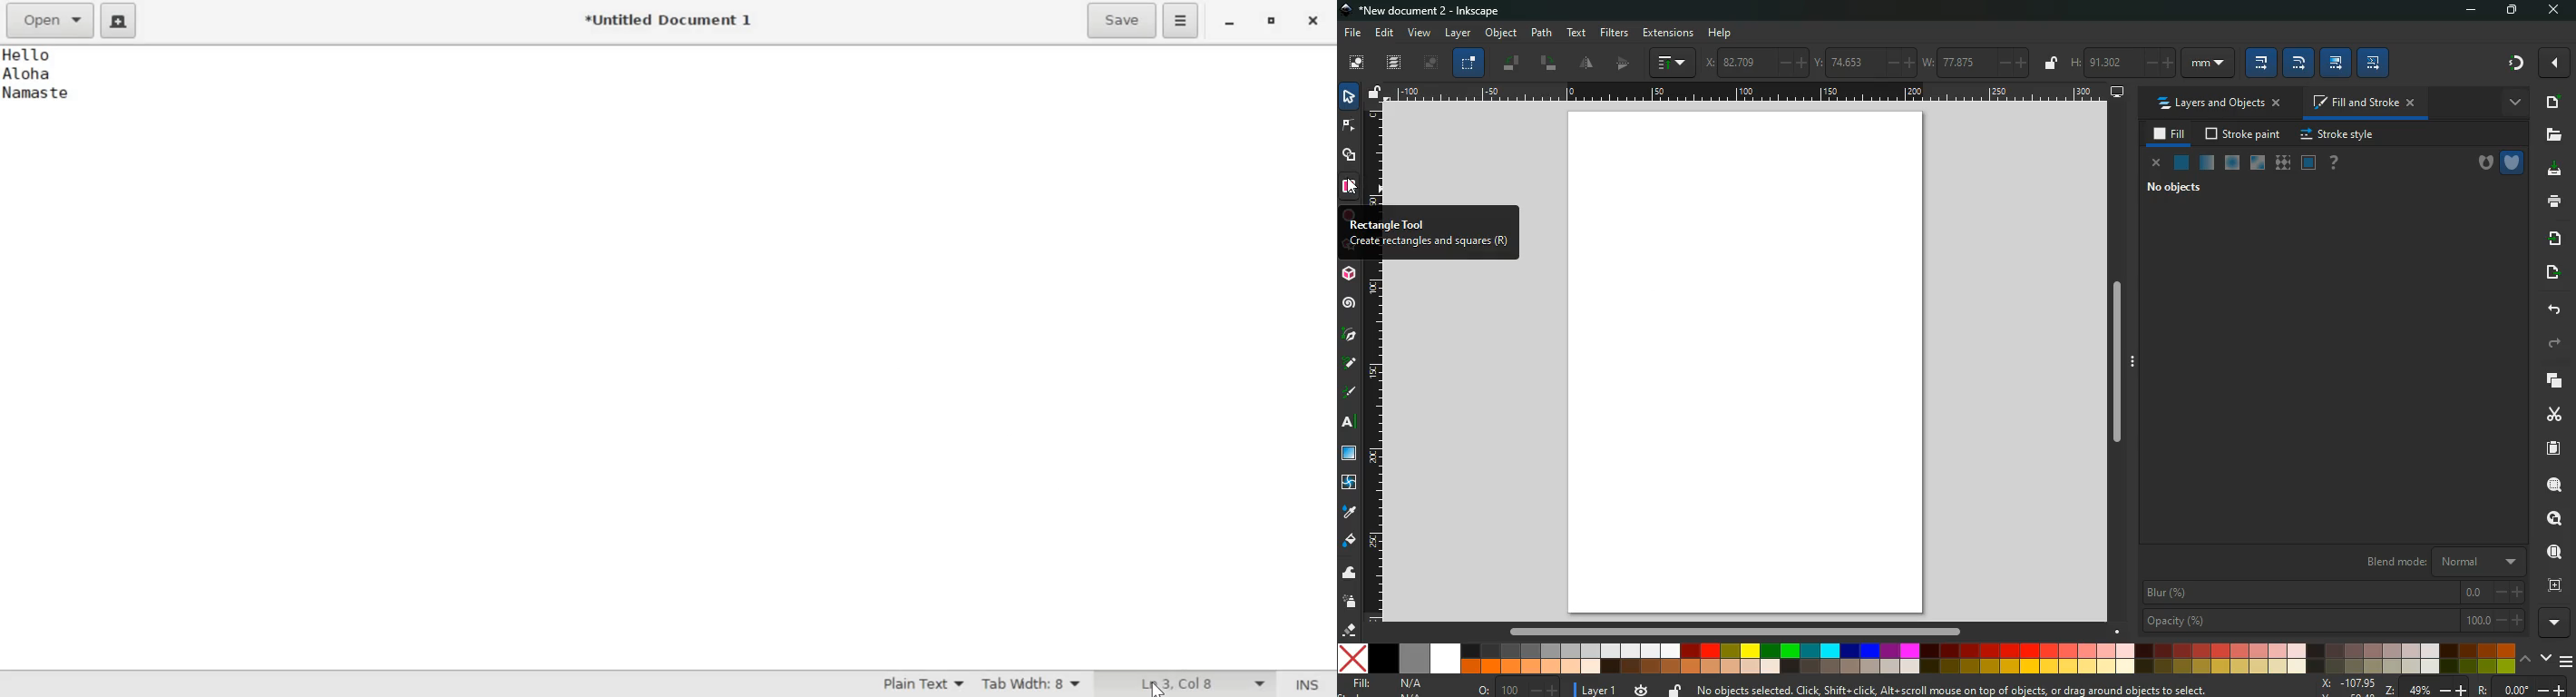 The image size is (2576, 700). What do you see at coordinates (2551, 551) in the screenshot?
I see `find` at bounding box center [2551, 551].